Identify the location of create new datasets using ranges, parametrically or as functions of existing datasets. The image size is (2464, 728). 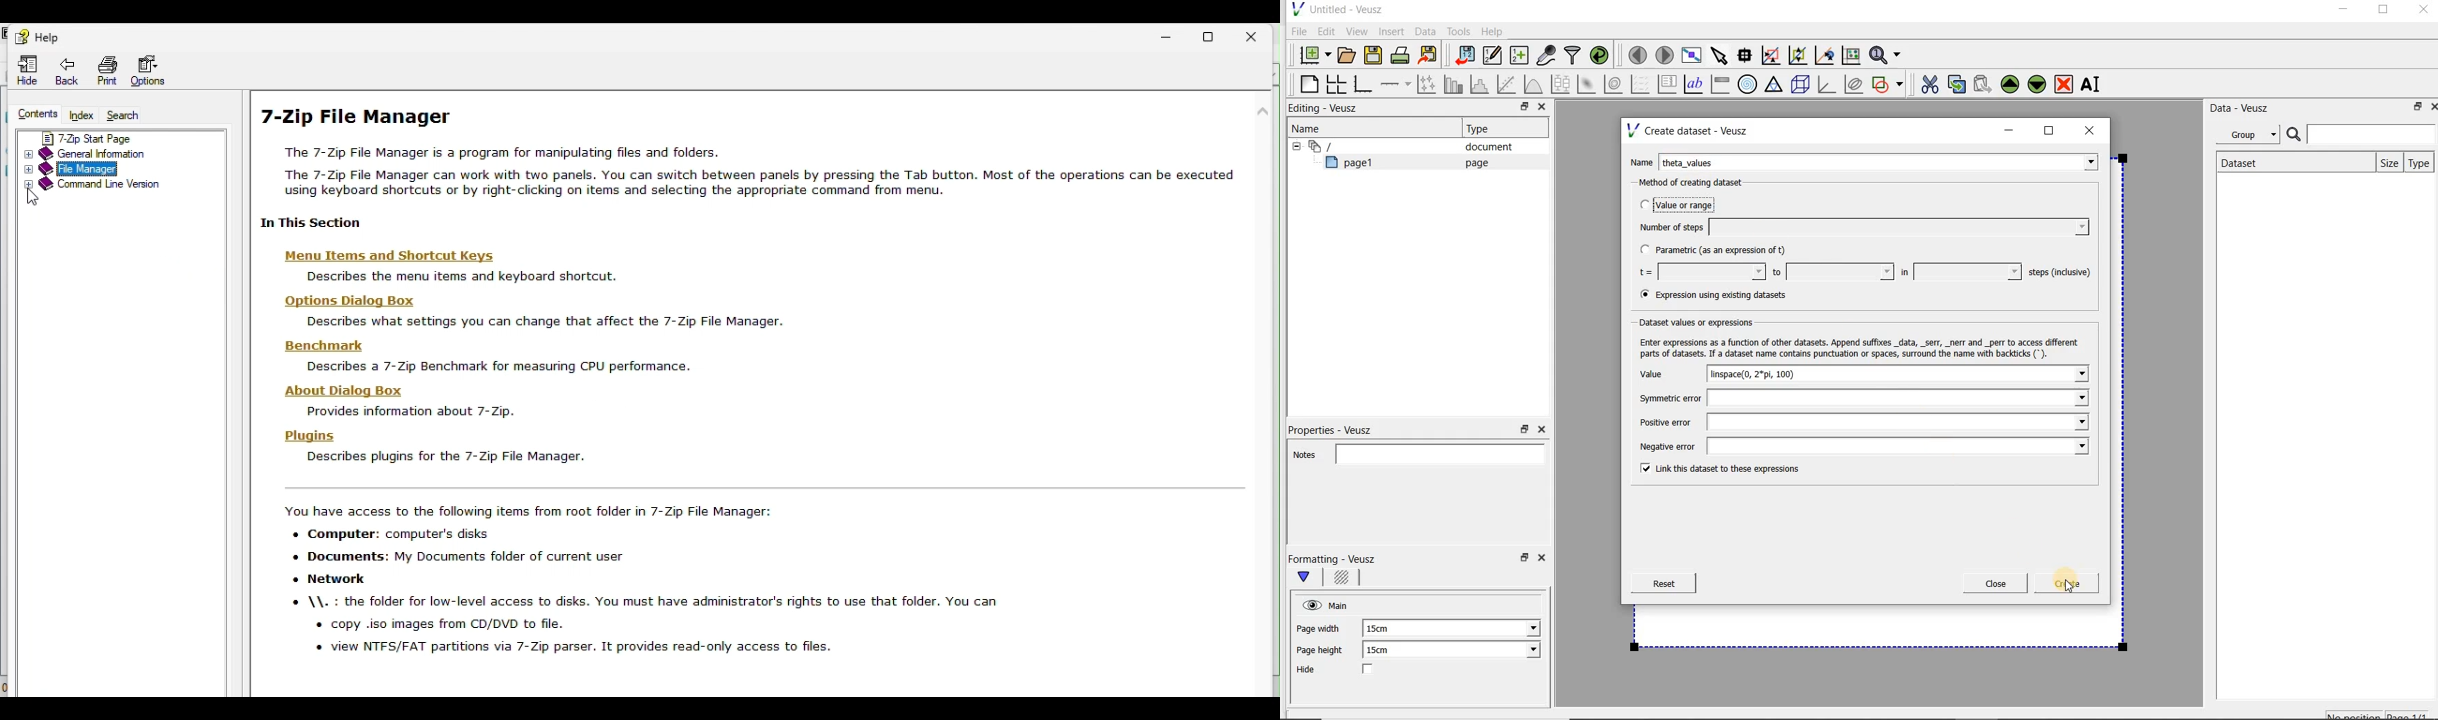
(1520, 56).